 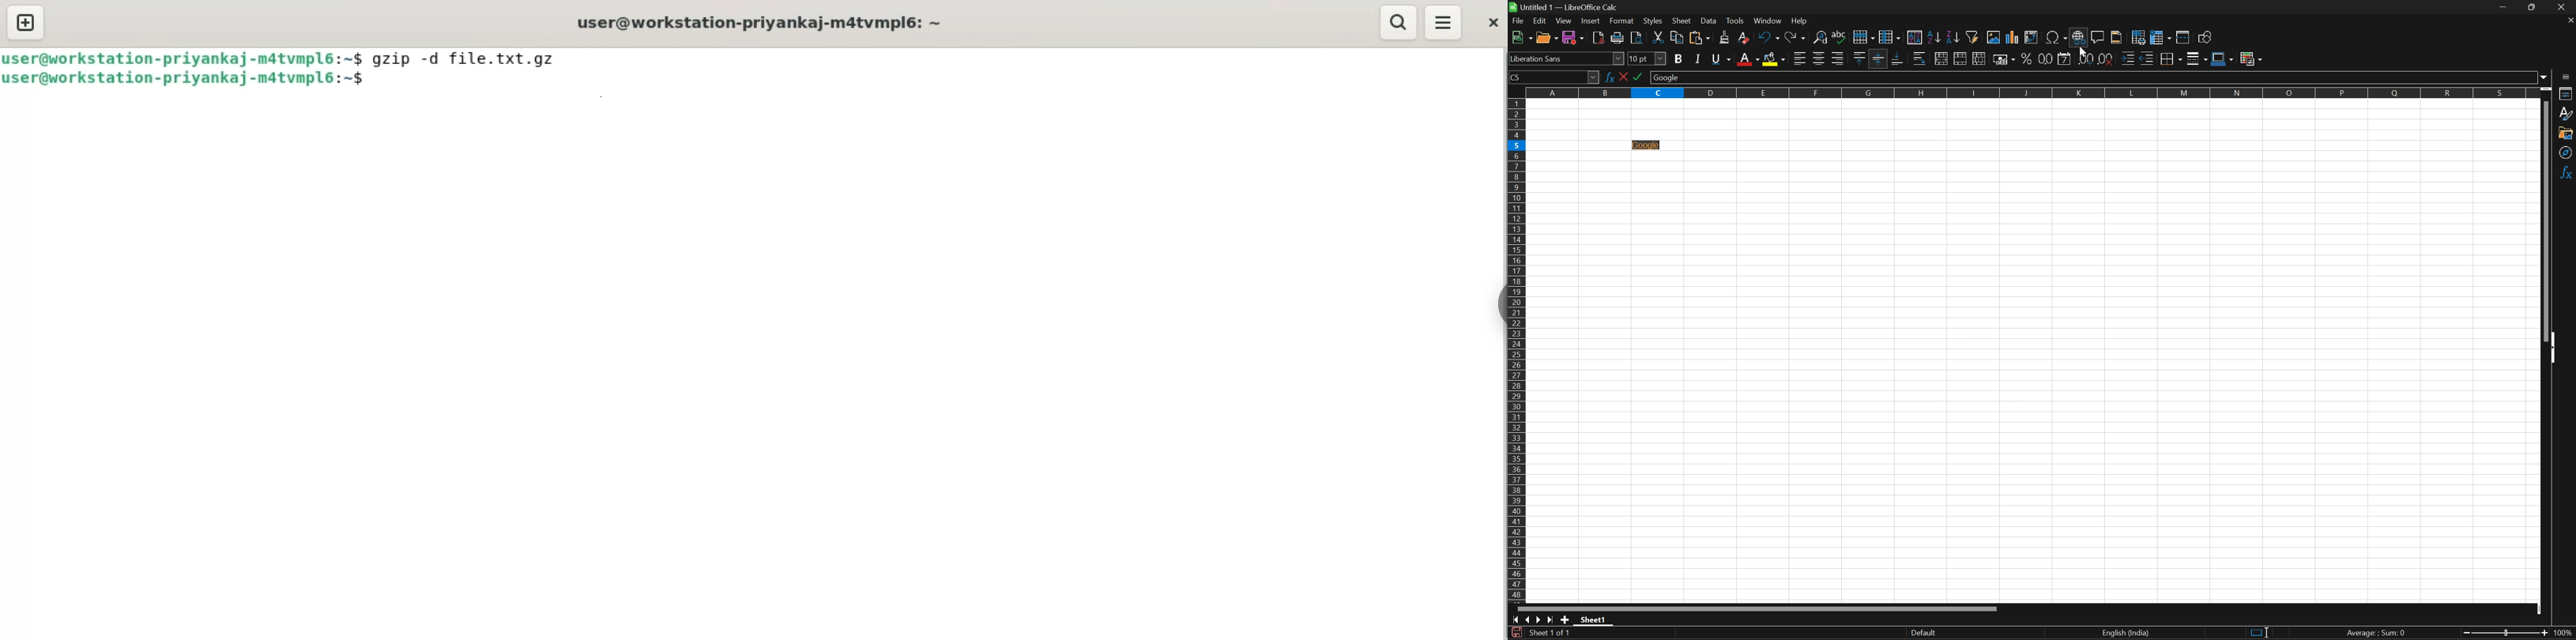 I want to click on Close, so click(x=2564, y=8).